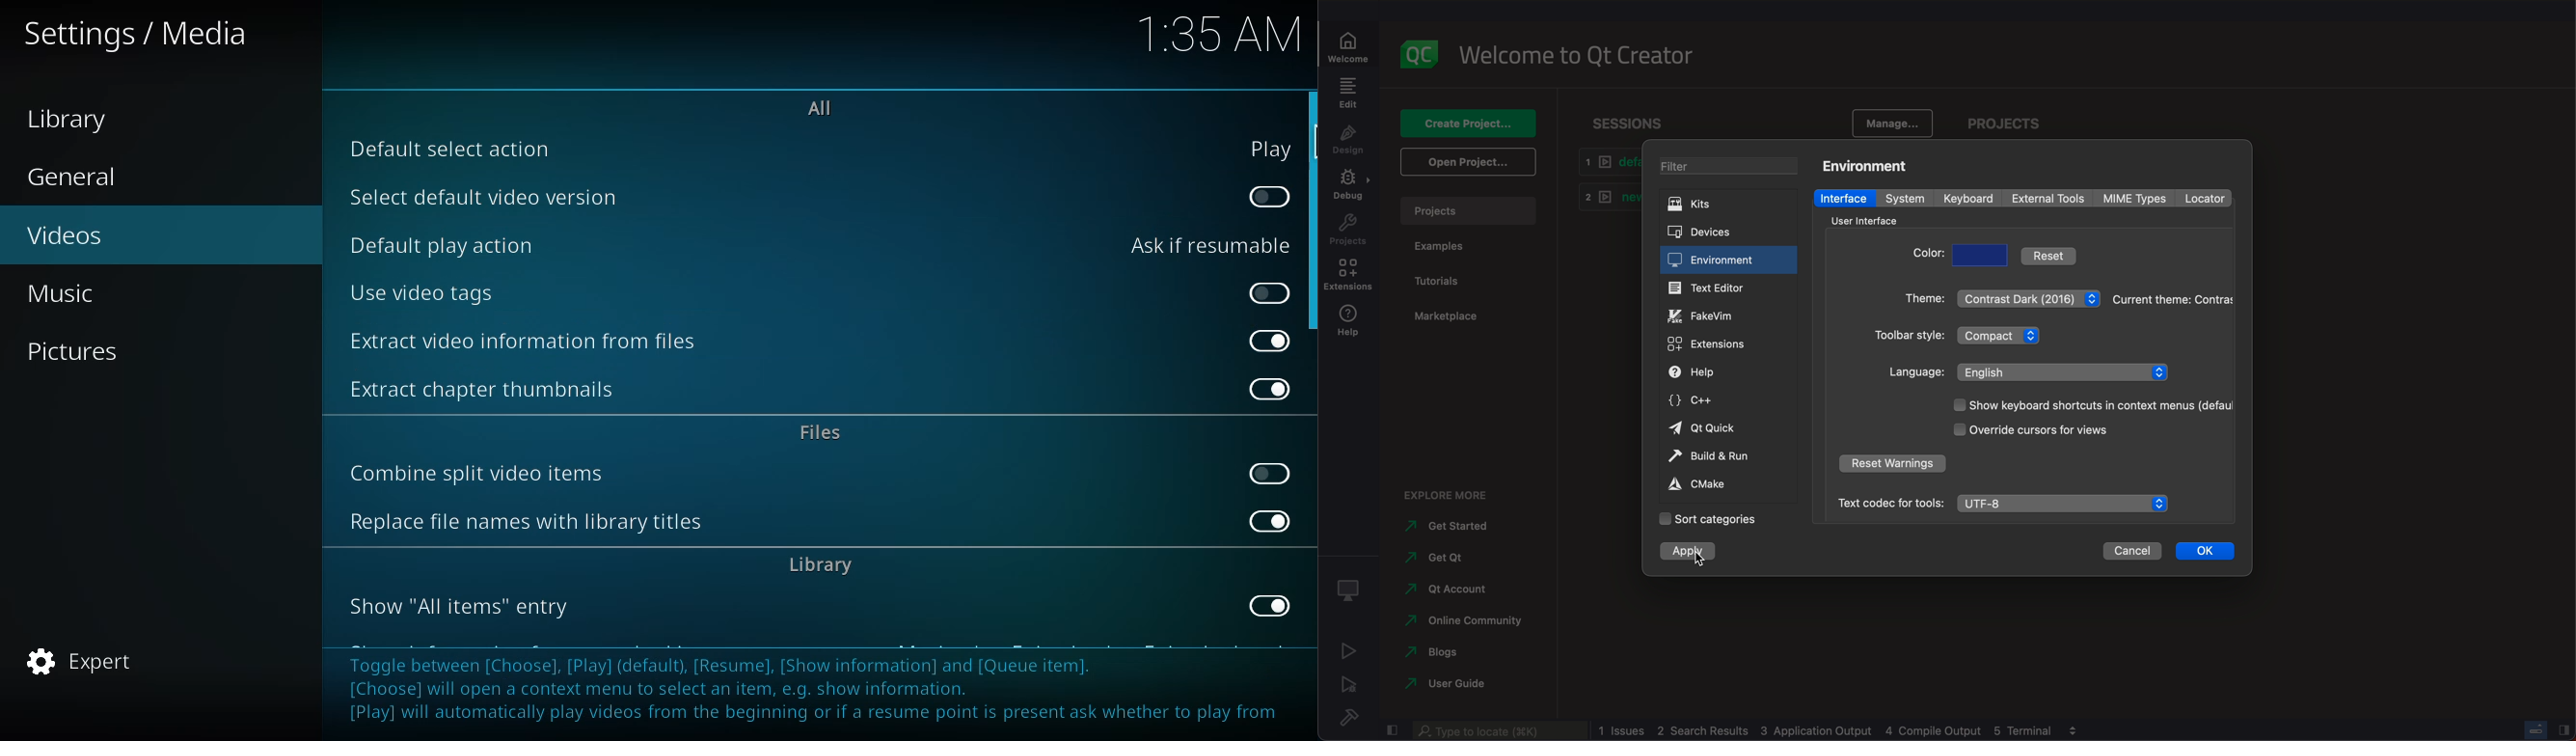 The width and height of the screenshot is (2576, 756). What do you see at coordinates (1271, 197) in the screenshot?
I see `enable` at bounding box center [1271, 197].